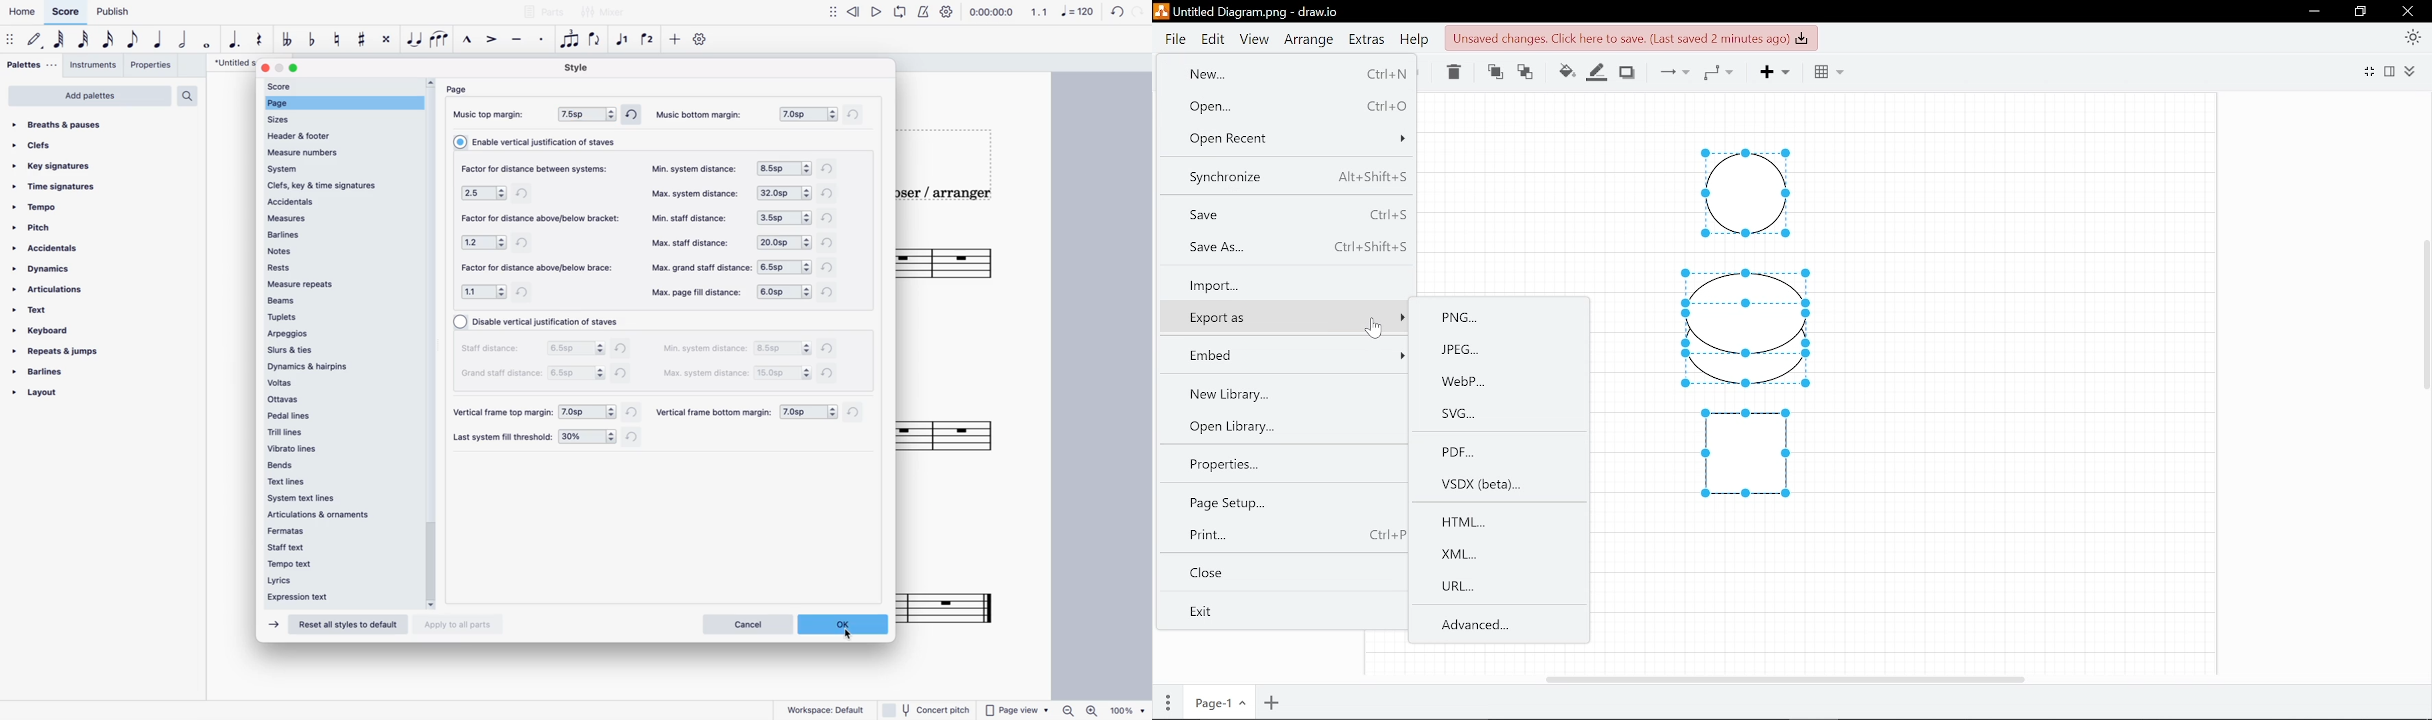 The height and width of the screenshot is (728, 2436). What do you see at coordinates (339, 416) in the screenshot?
I see `pedal lines` at bounding box center [339, 416].